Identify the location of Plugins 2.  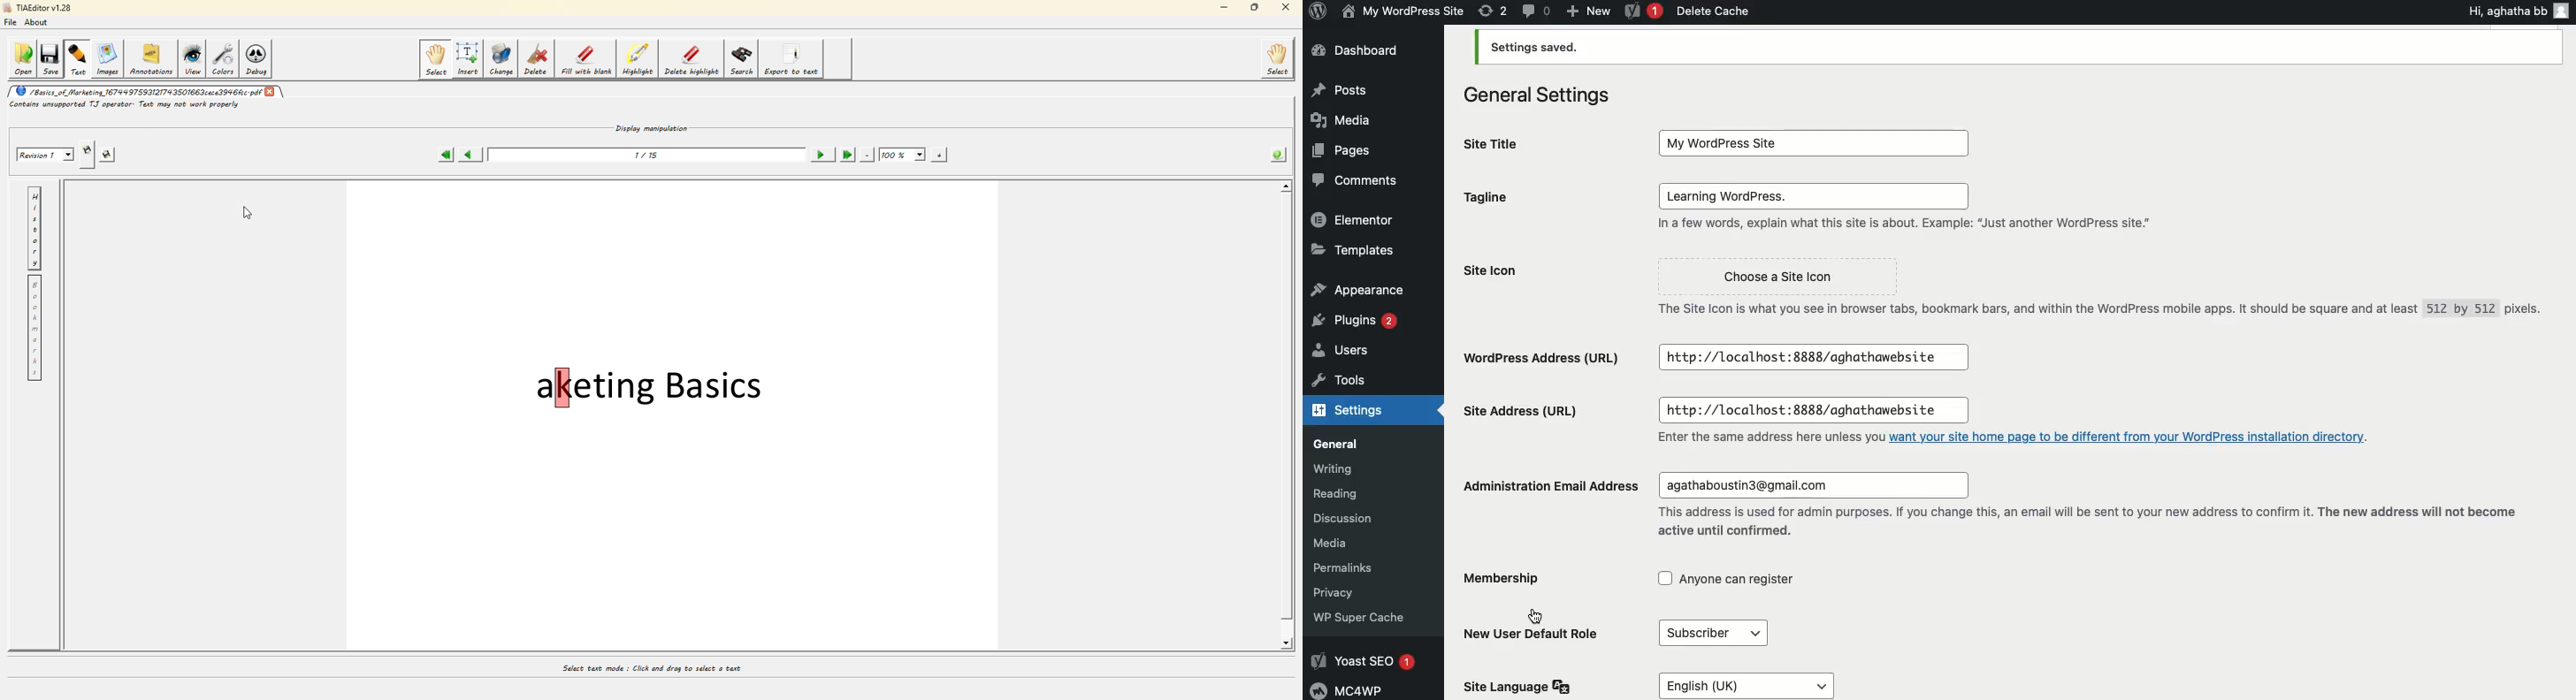
(1354, 321).